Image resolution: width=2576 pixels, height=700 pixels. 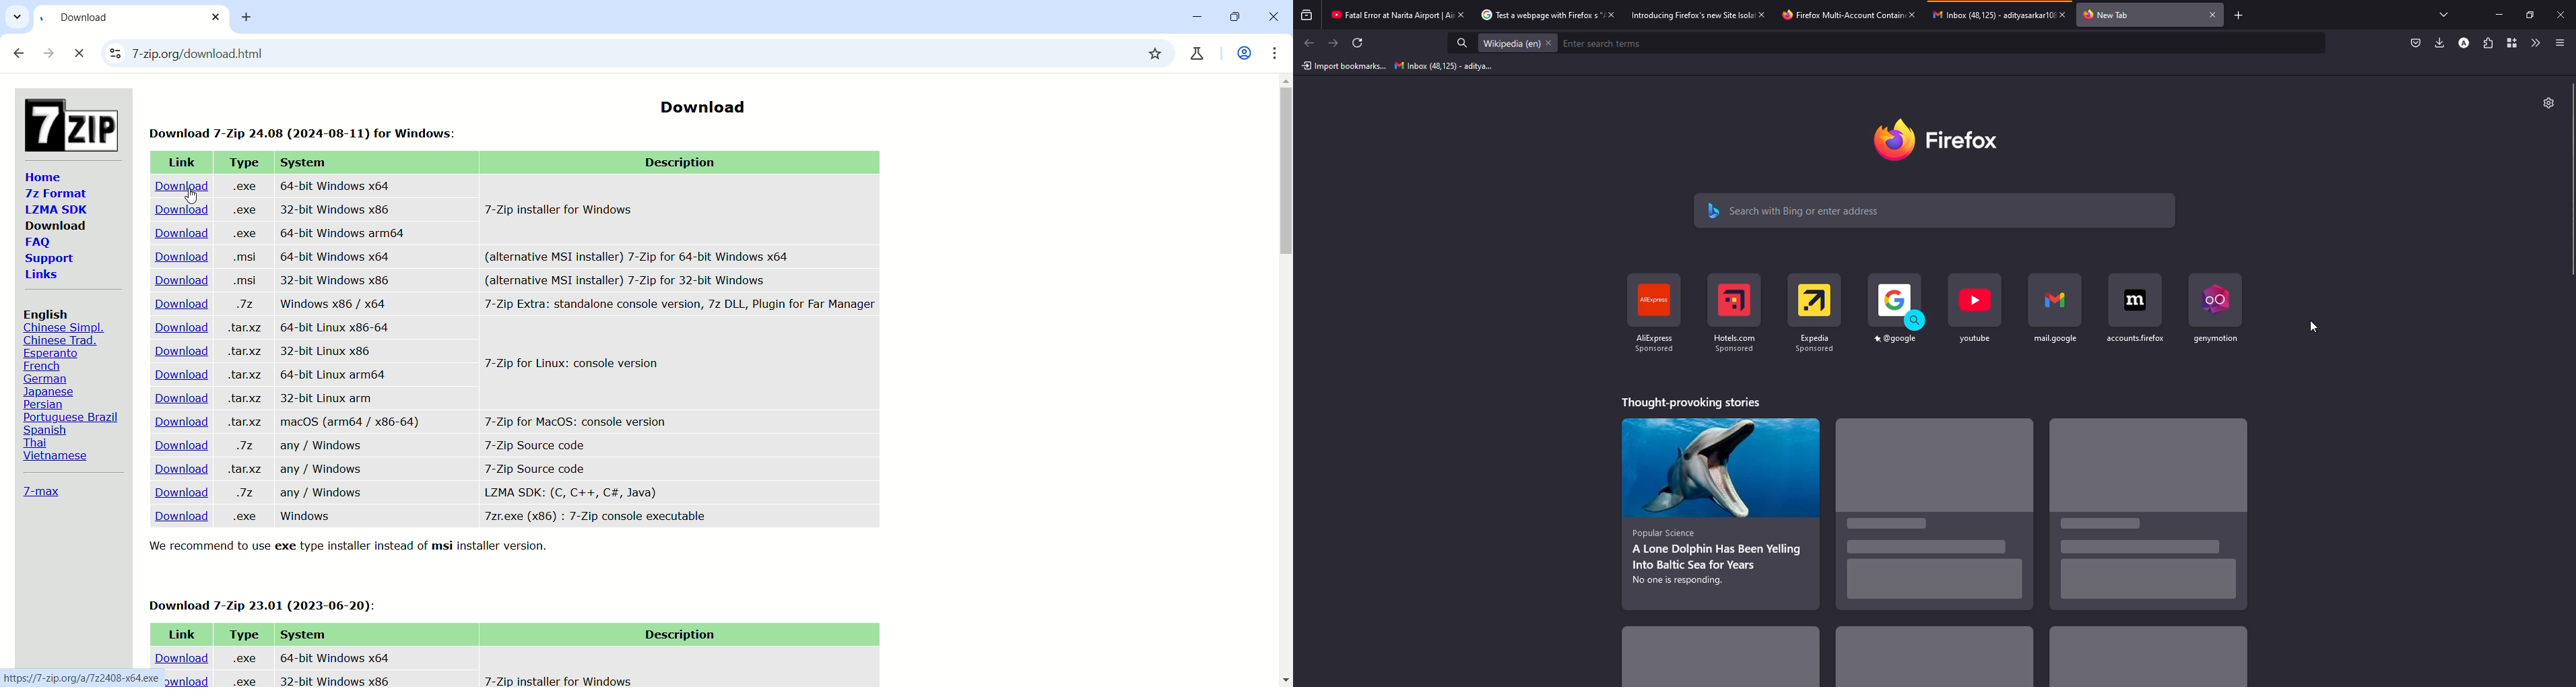 I want to click on hotes.com sponsored, so click(x=1733, y=312).